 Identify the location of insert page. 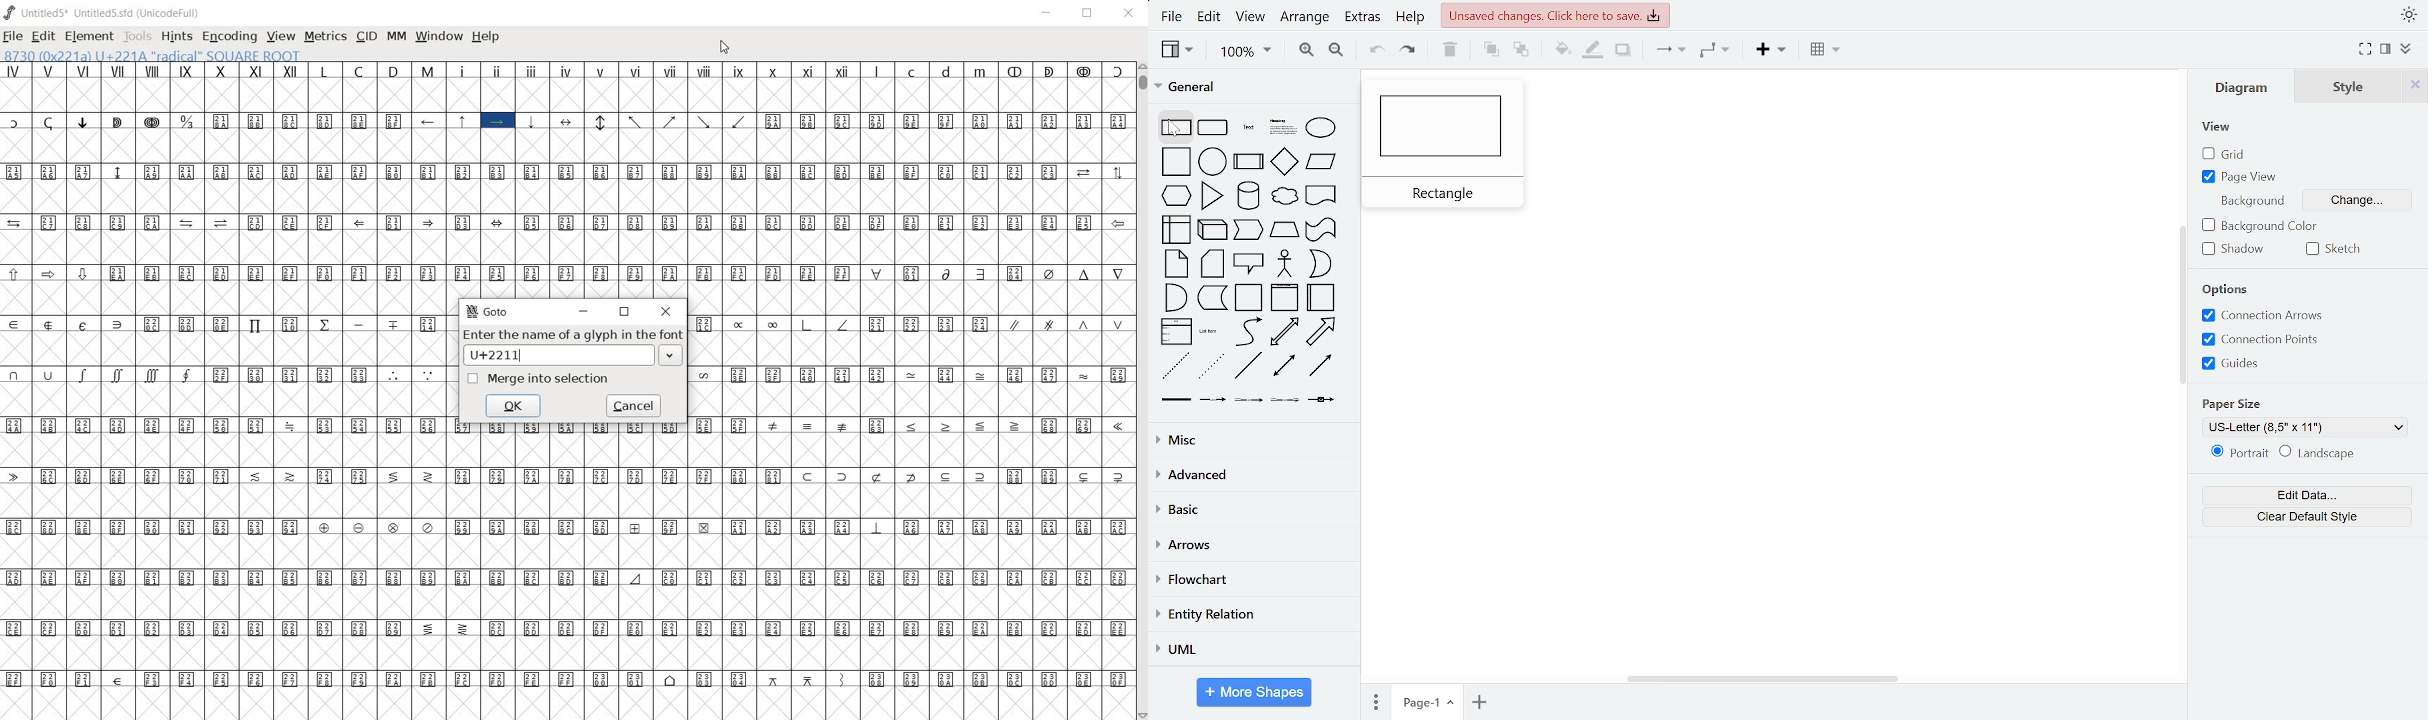
(1481, 702).